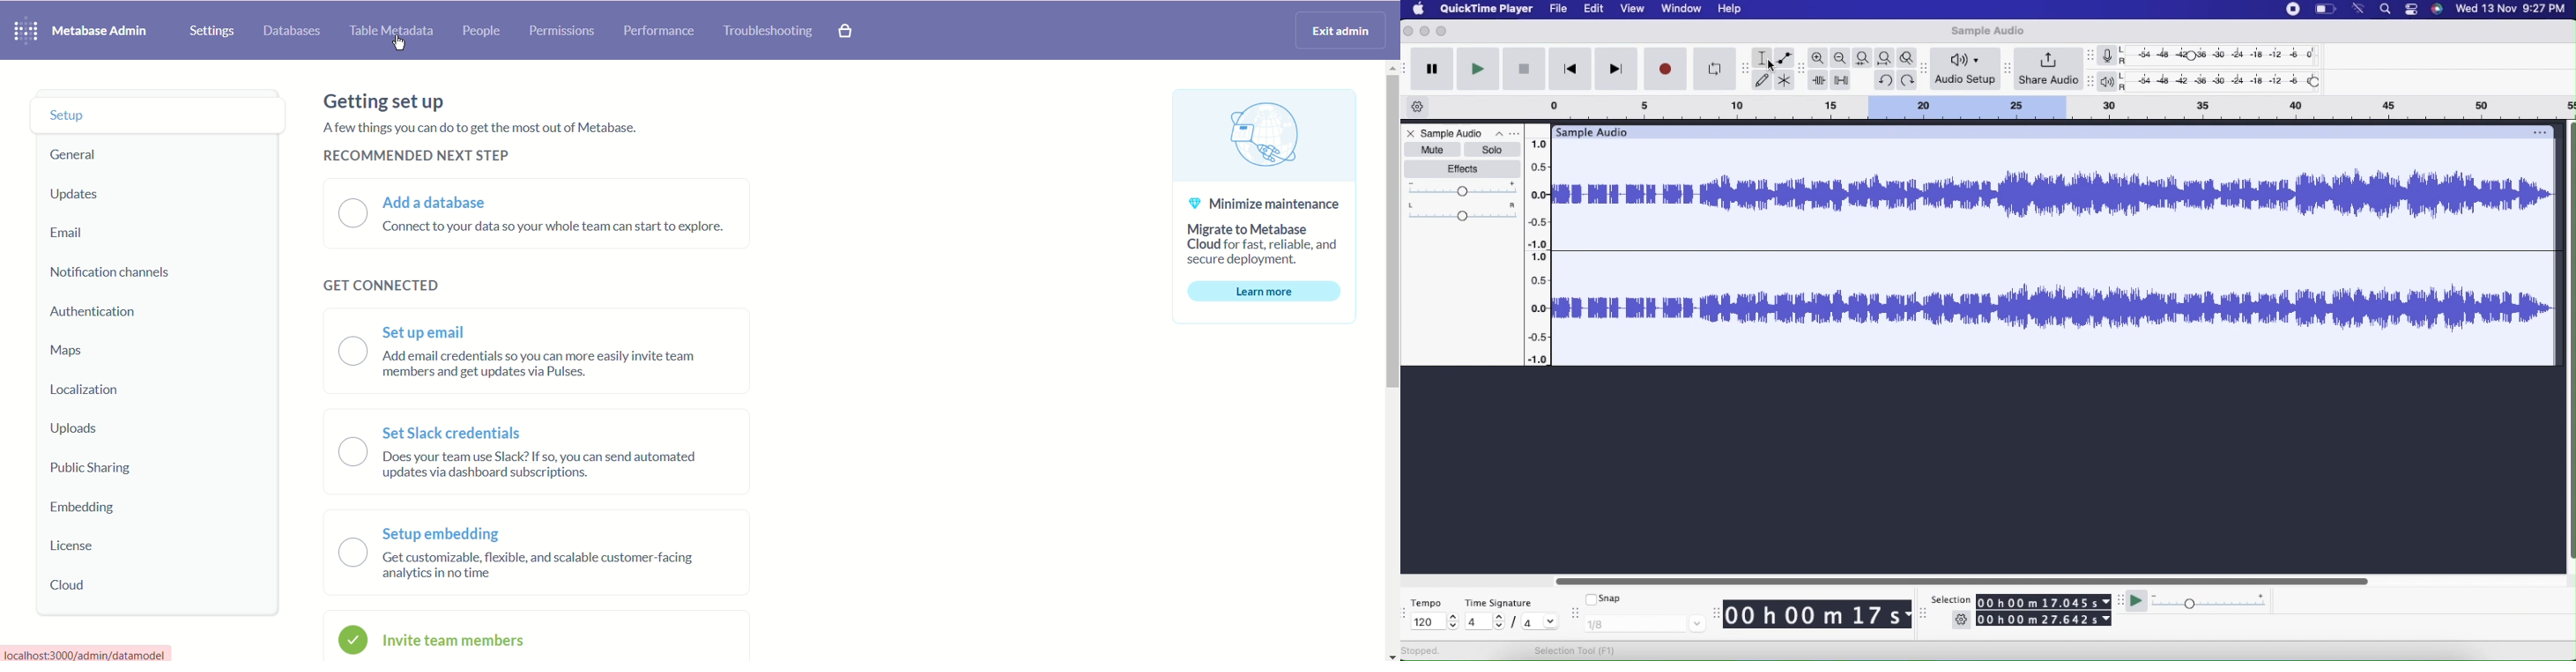  What do you see at coordinates (1594, 10) in the screenshot?
I see `Edit` at bounding box center [1594, 10].